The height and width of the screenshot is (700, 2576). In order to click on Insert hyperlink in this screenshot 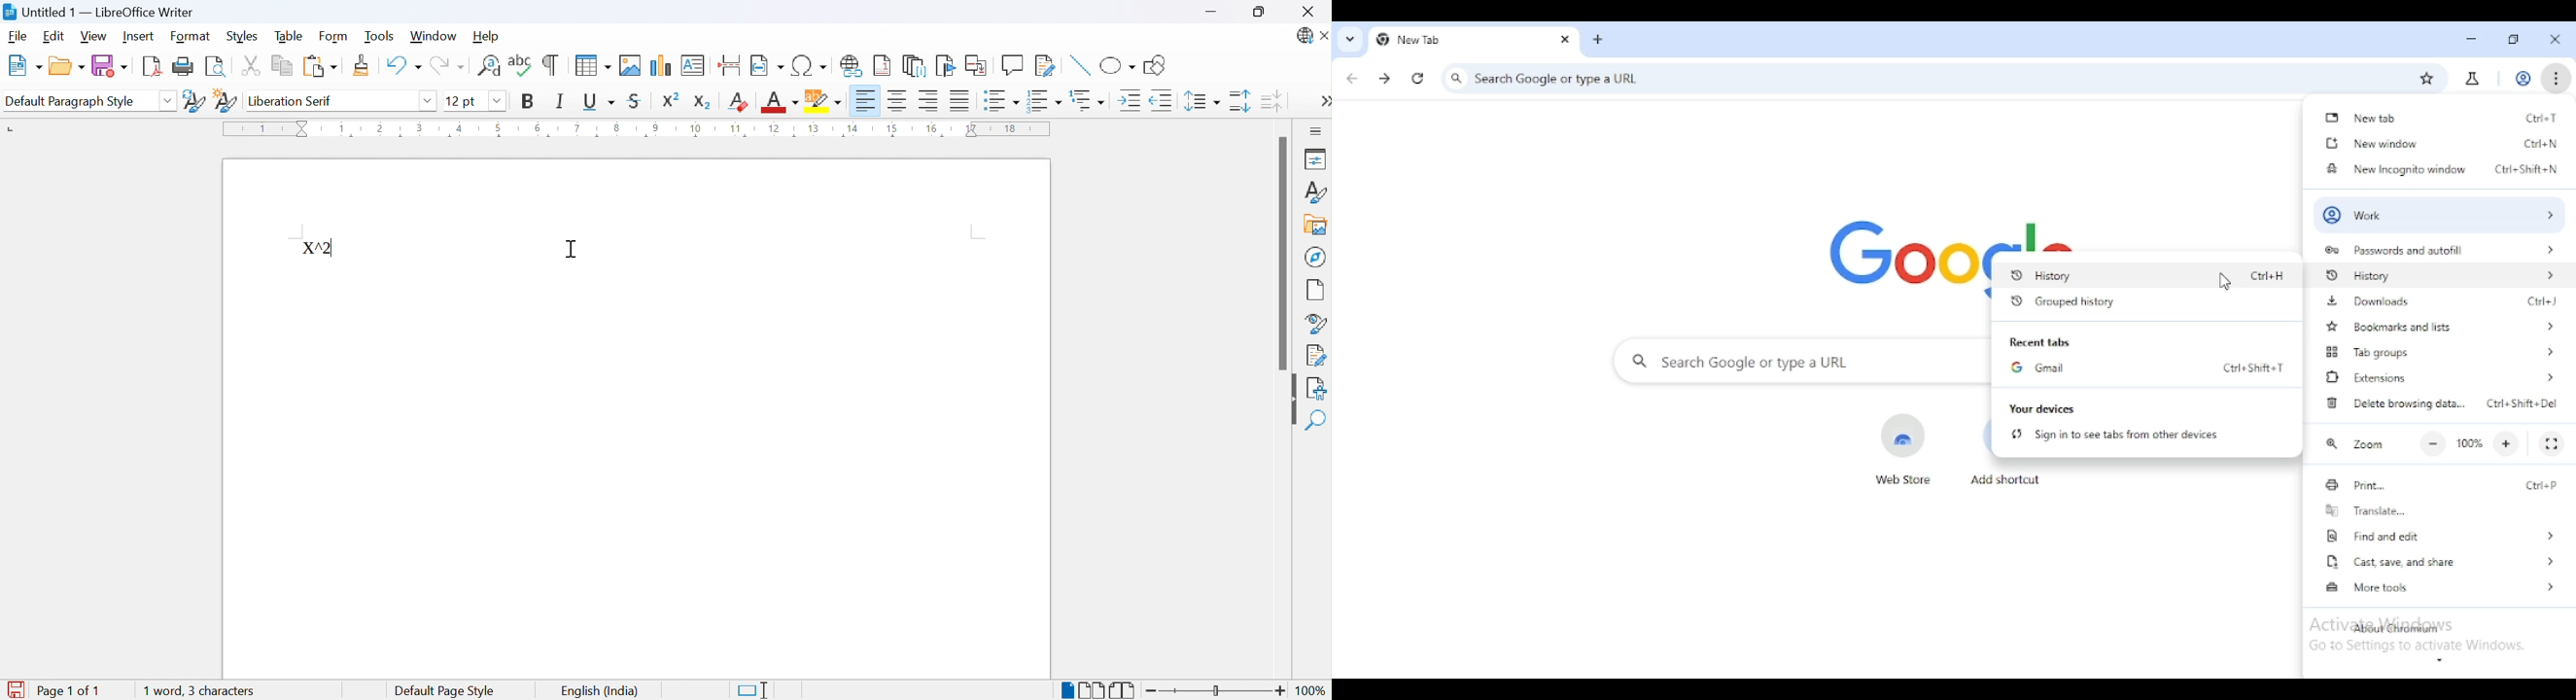, I will do `click(855, 67)`.